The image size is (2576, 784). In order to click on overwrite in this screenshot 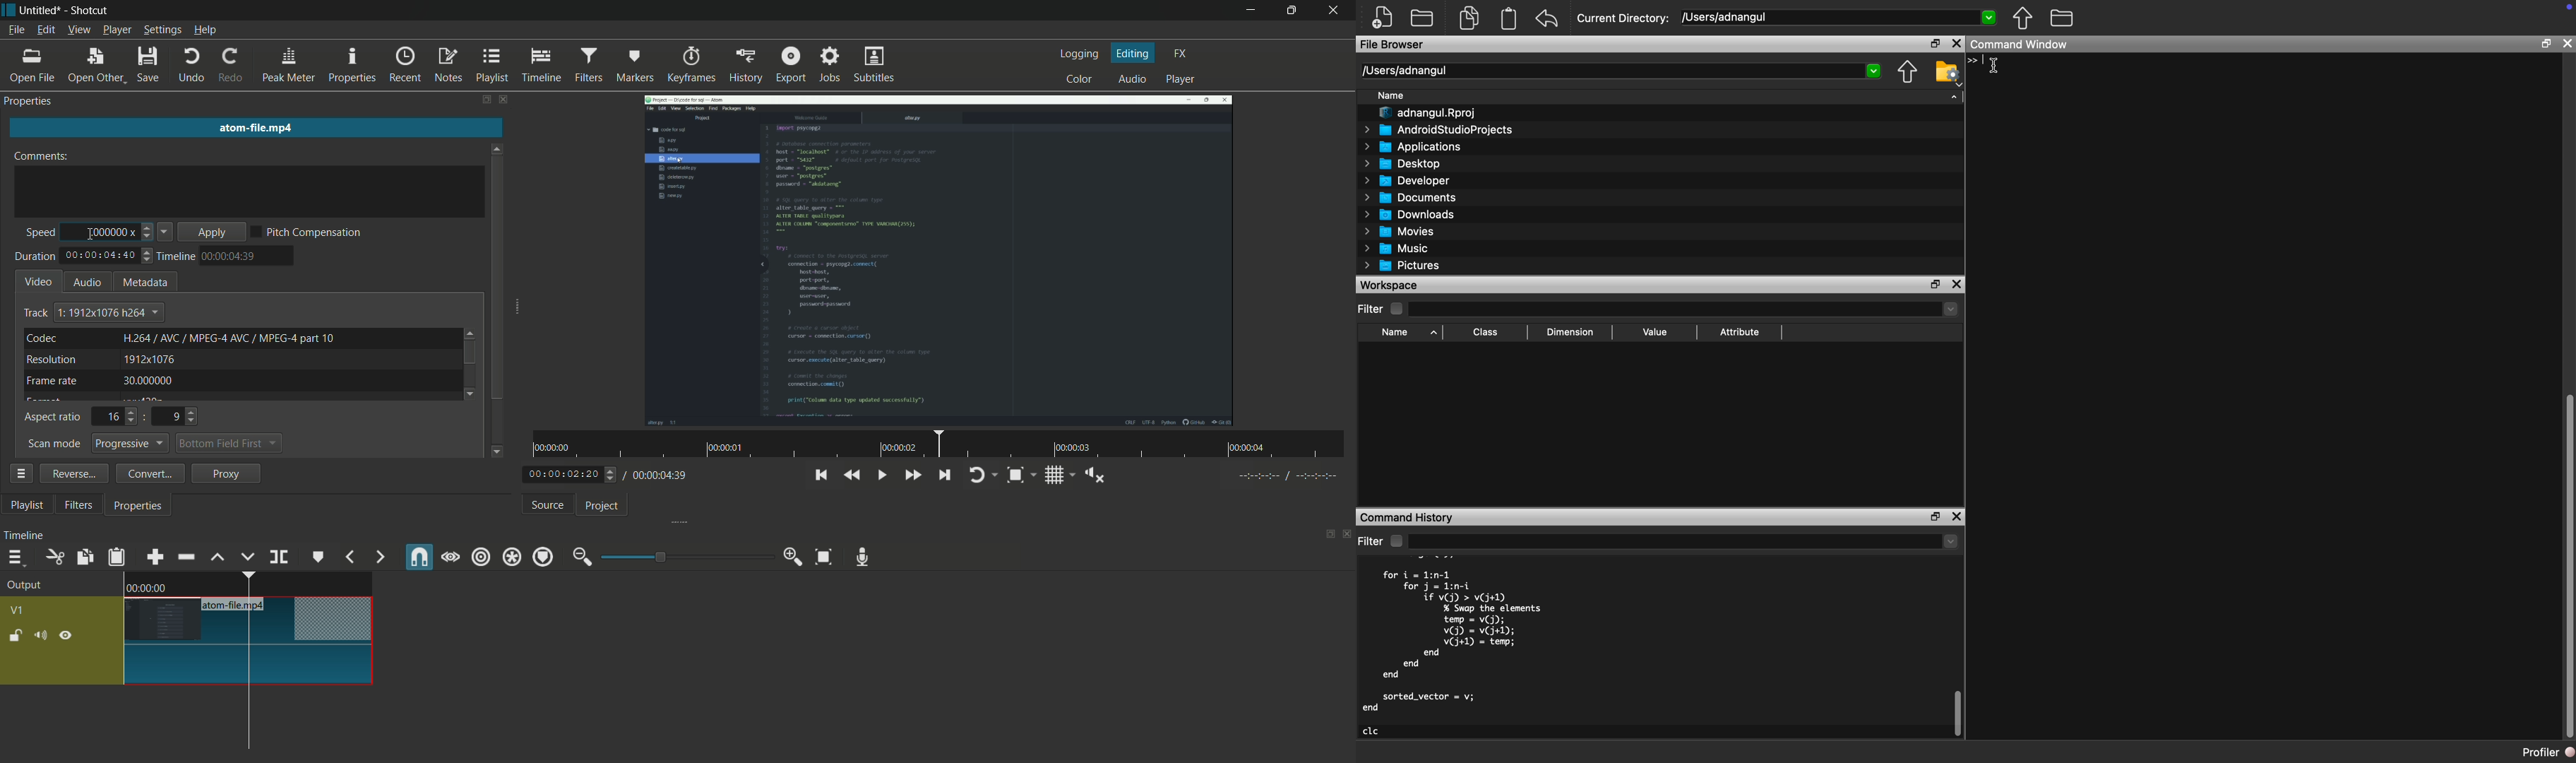, I will do `click(247, 557)`.